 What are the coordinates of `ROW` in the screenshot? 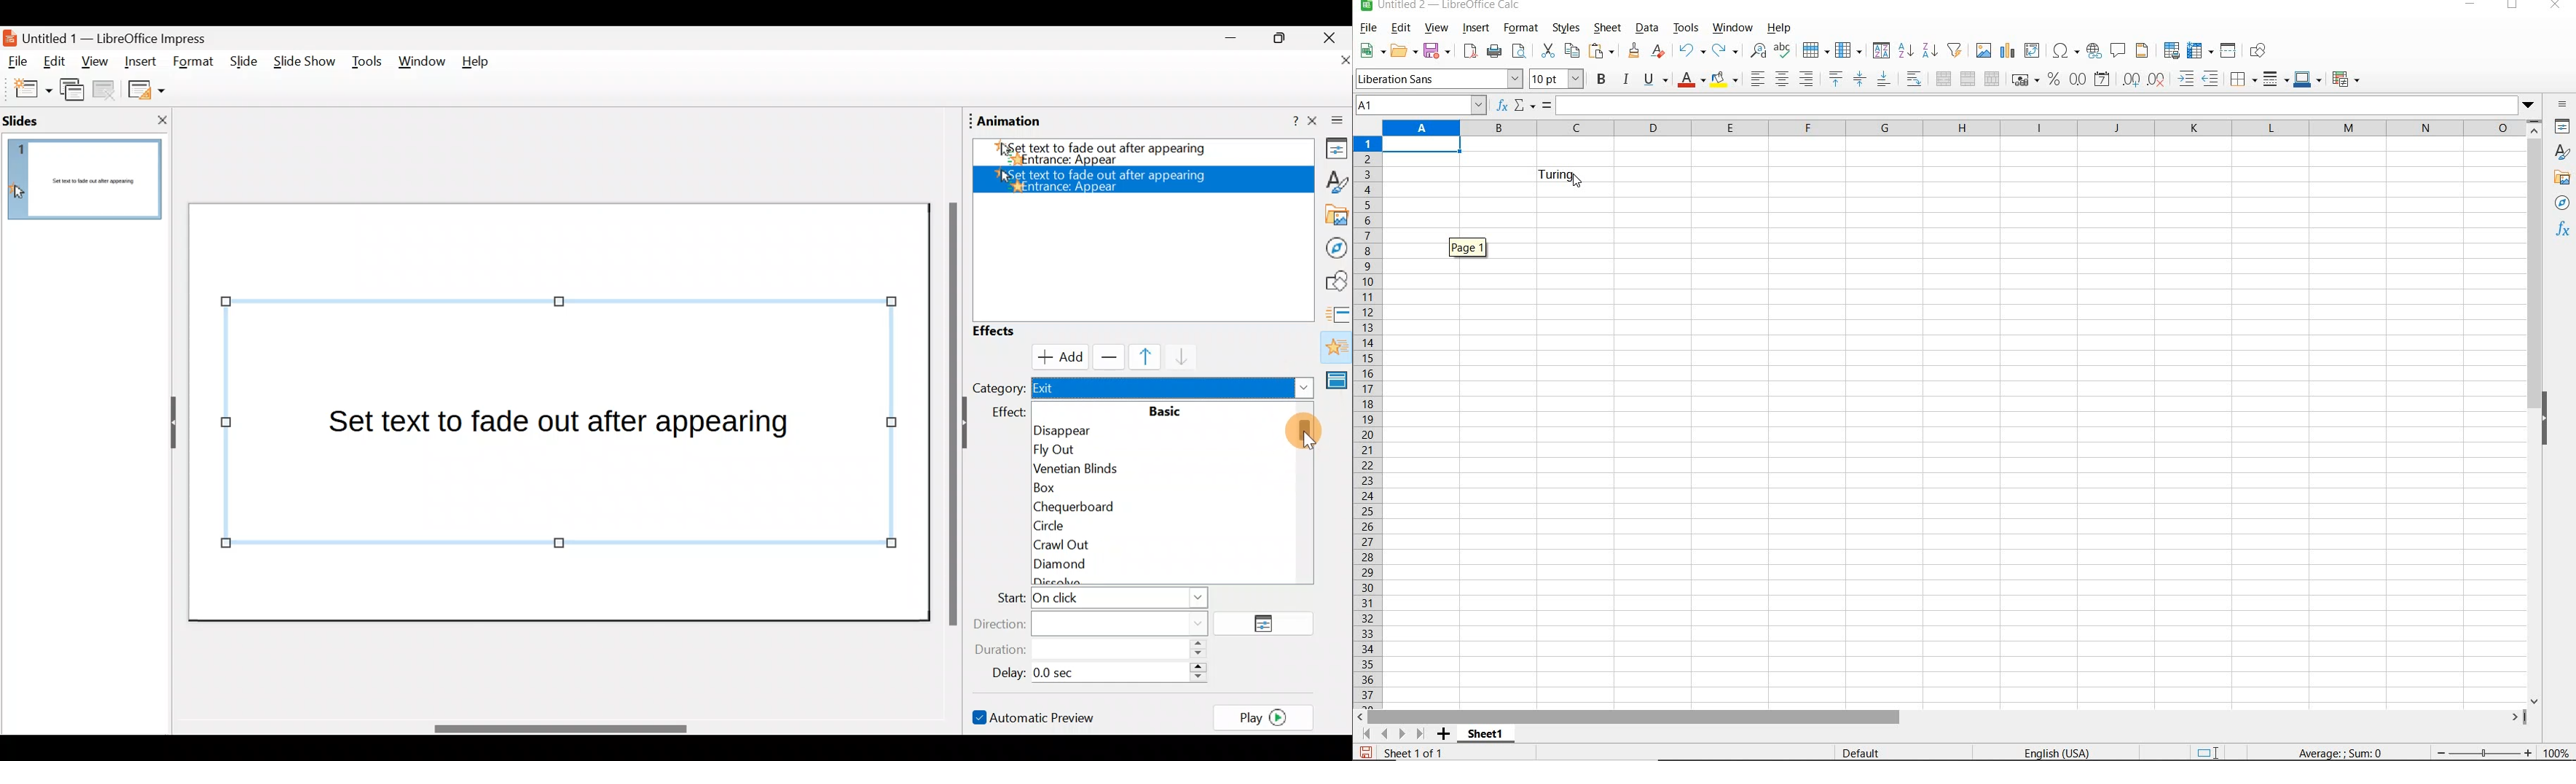 It's located at (1814, 50).